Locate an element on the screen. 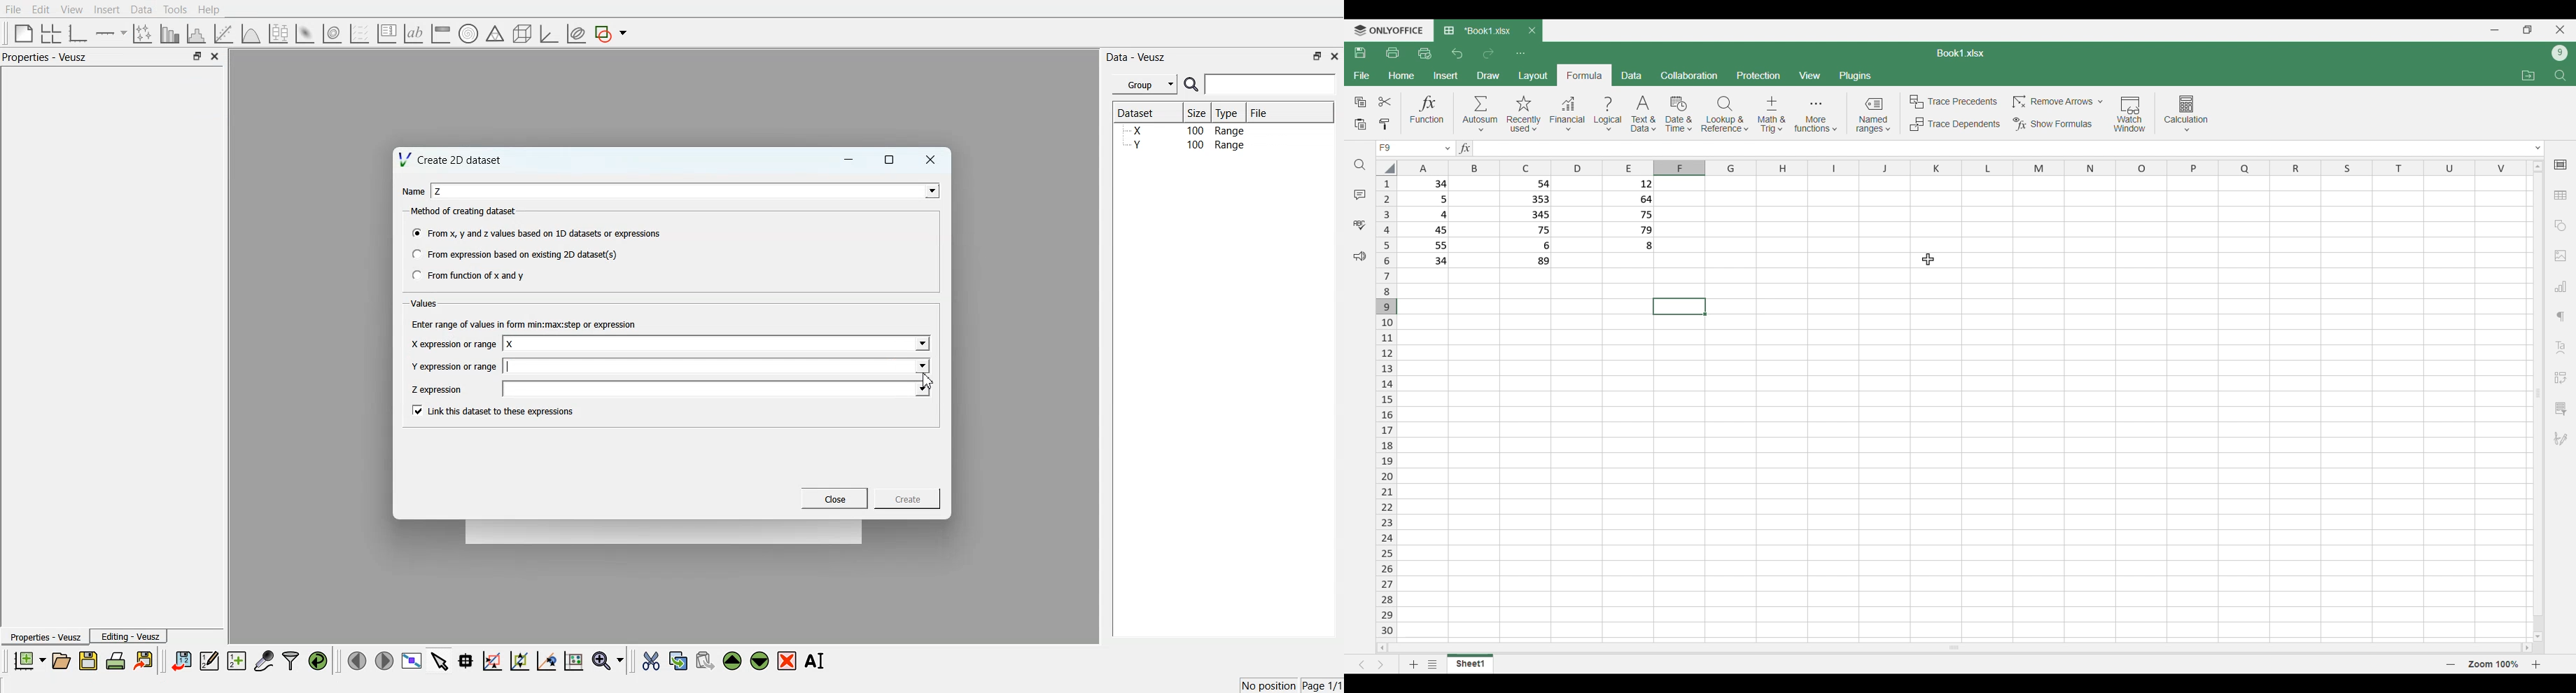 The image size is (2576, 700). Add shape to the plot is located at coordinates (610, 34).